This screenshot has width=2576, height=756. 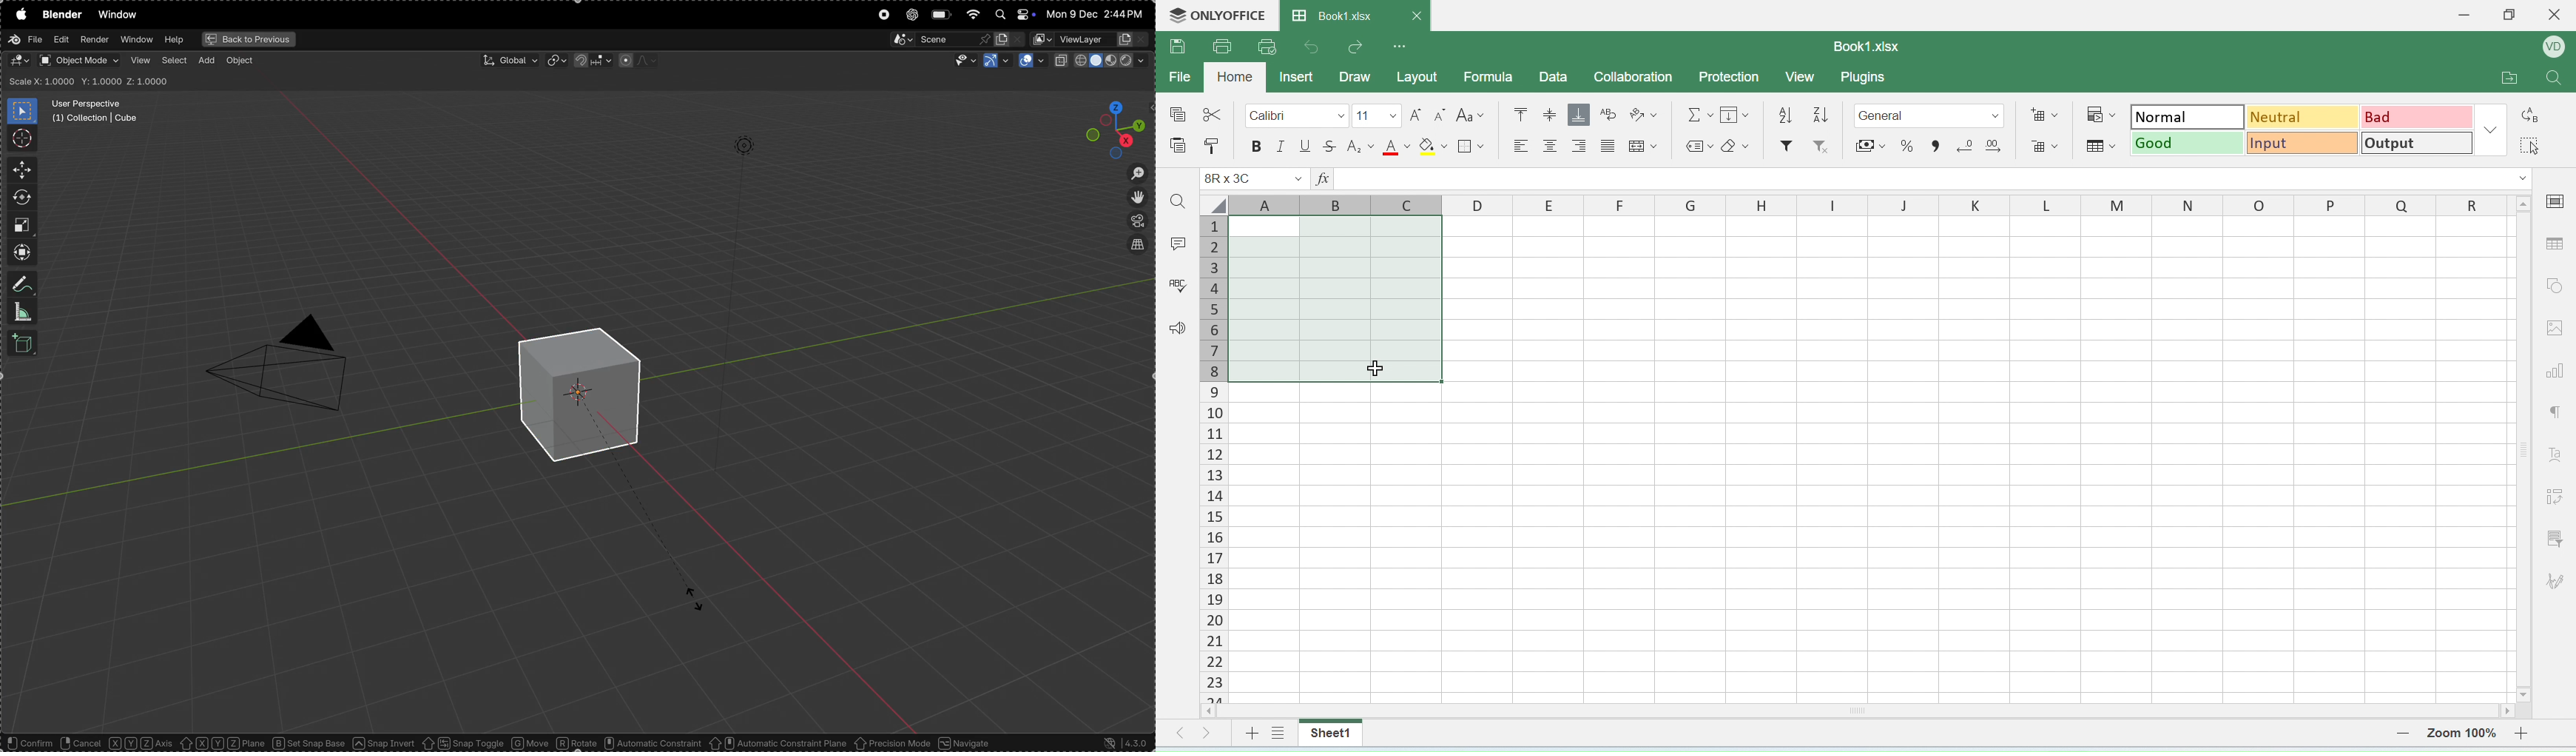 I want to click on announcement, so click(x=1176, y=329).